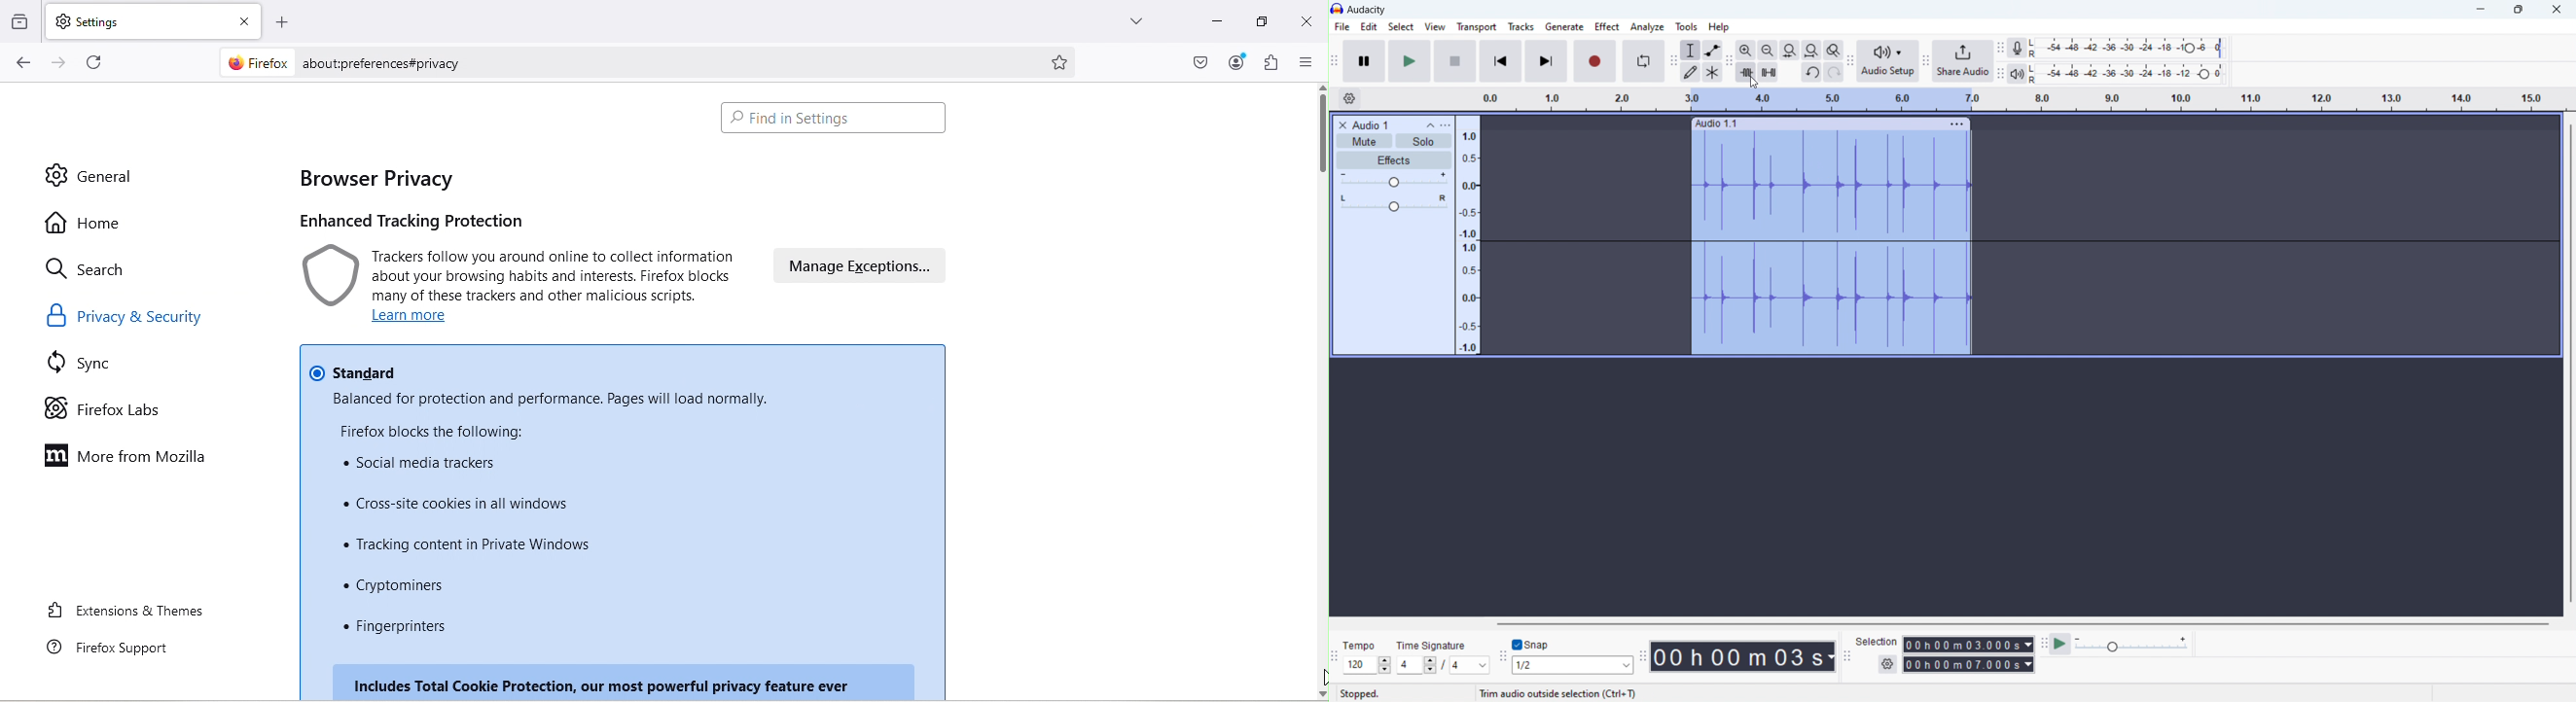 This screenshot has height=728, width=2576. I want to click on skip to end, so click(1546, 61).